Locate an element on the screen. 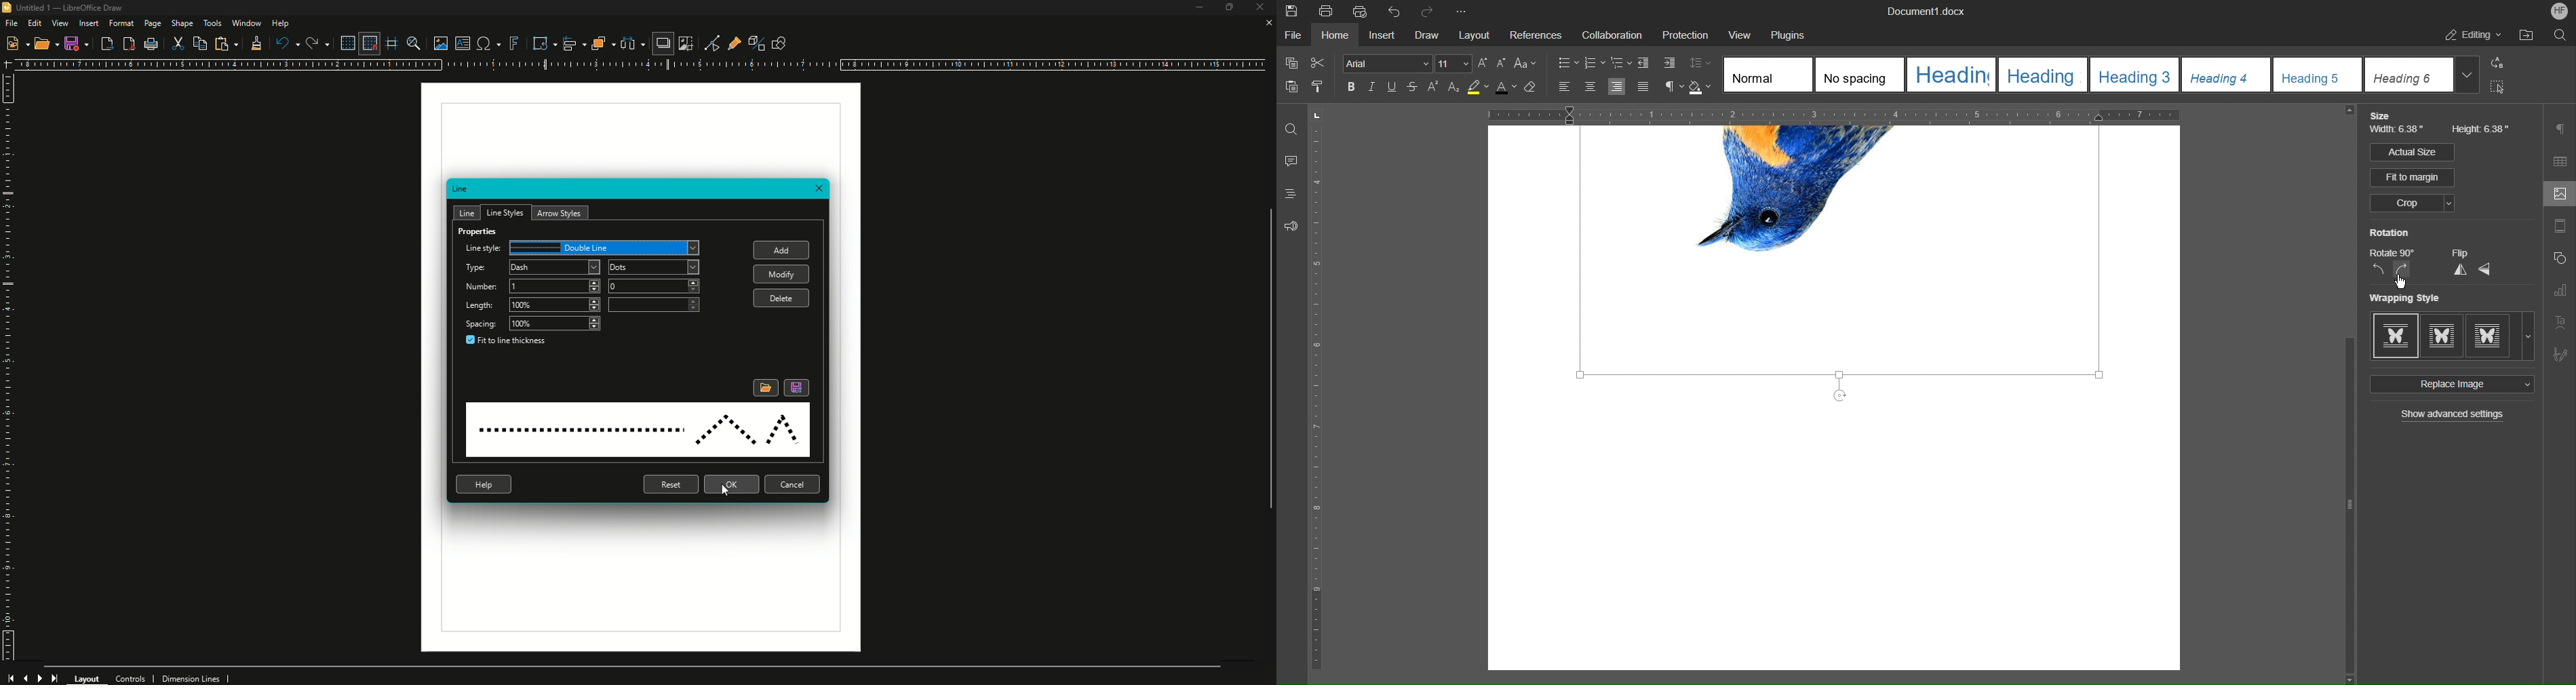  Transformations is located at coordinates (539, 43).